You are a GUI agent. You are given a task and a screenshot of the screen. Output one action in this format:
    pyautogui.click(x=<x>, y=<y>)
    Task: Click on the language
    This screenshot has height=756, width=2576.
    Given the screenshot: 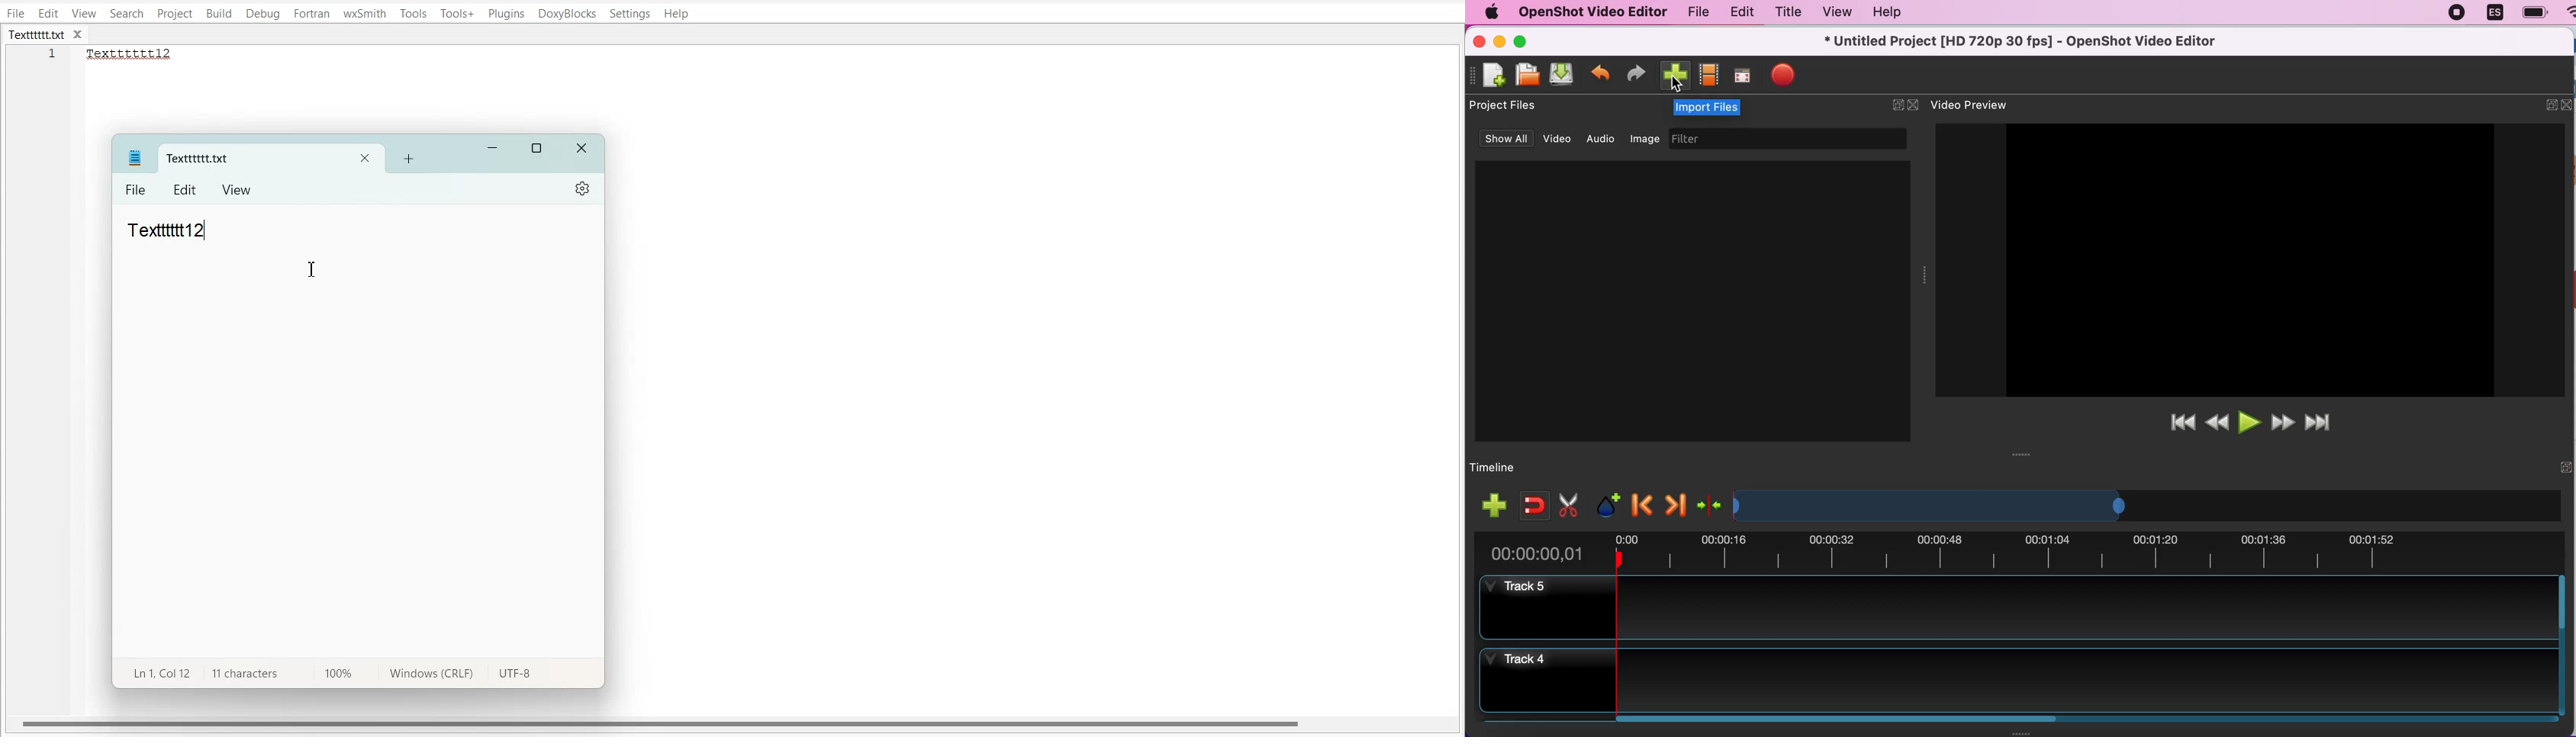 What is the action you would take?
    pyautogui.click(x=2495, y=12)
    